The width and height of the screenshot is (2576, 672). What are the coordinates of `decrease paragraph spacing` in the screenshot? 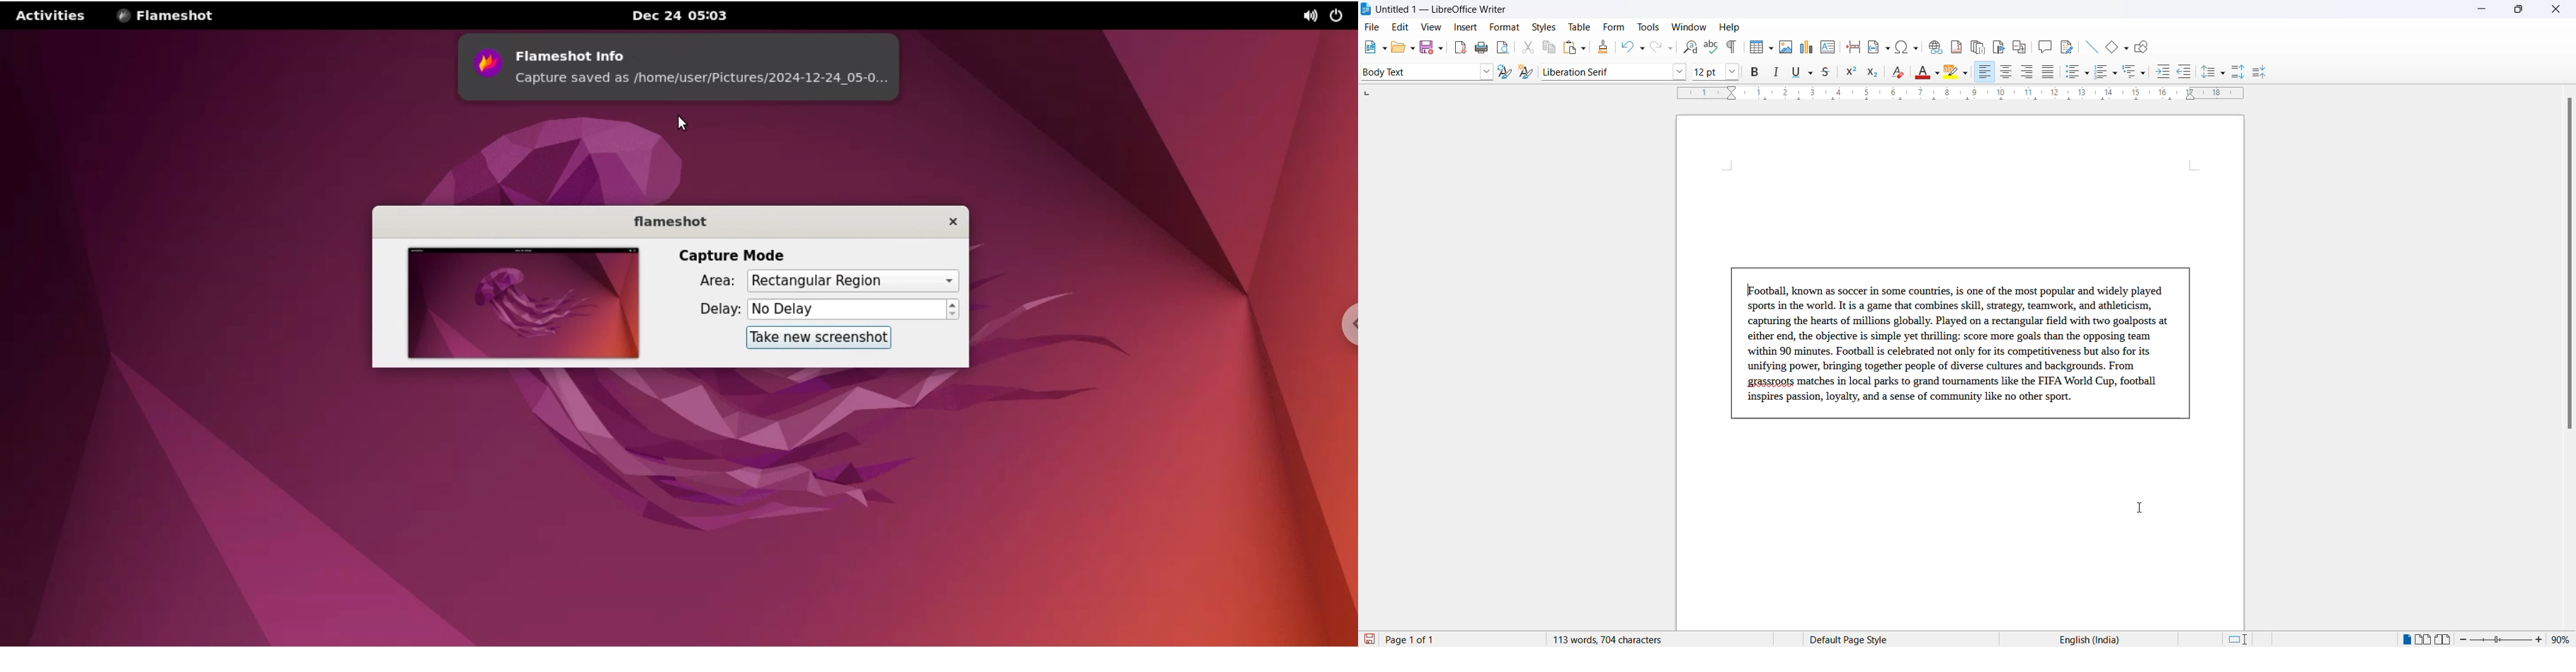 It's located at (2258, 73).